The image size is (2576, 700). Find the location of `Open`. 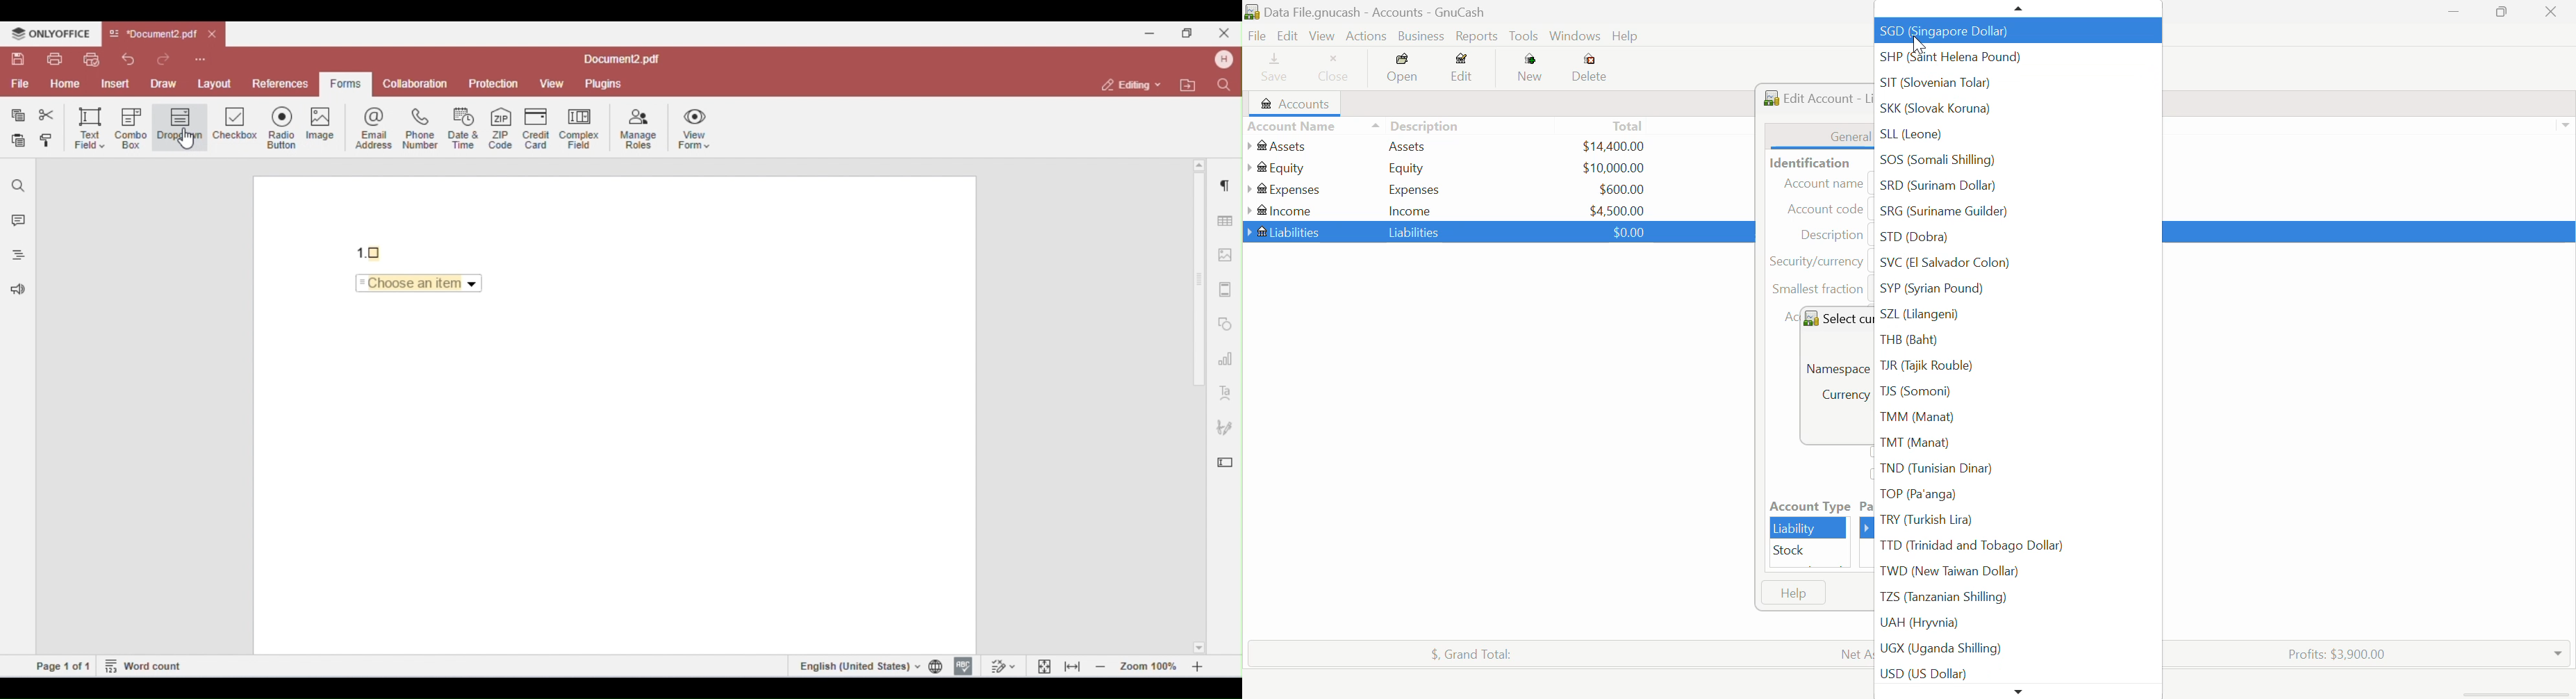

Open is located at coordinates (1404, 70).